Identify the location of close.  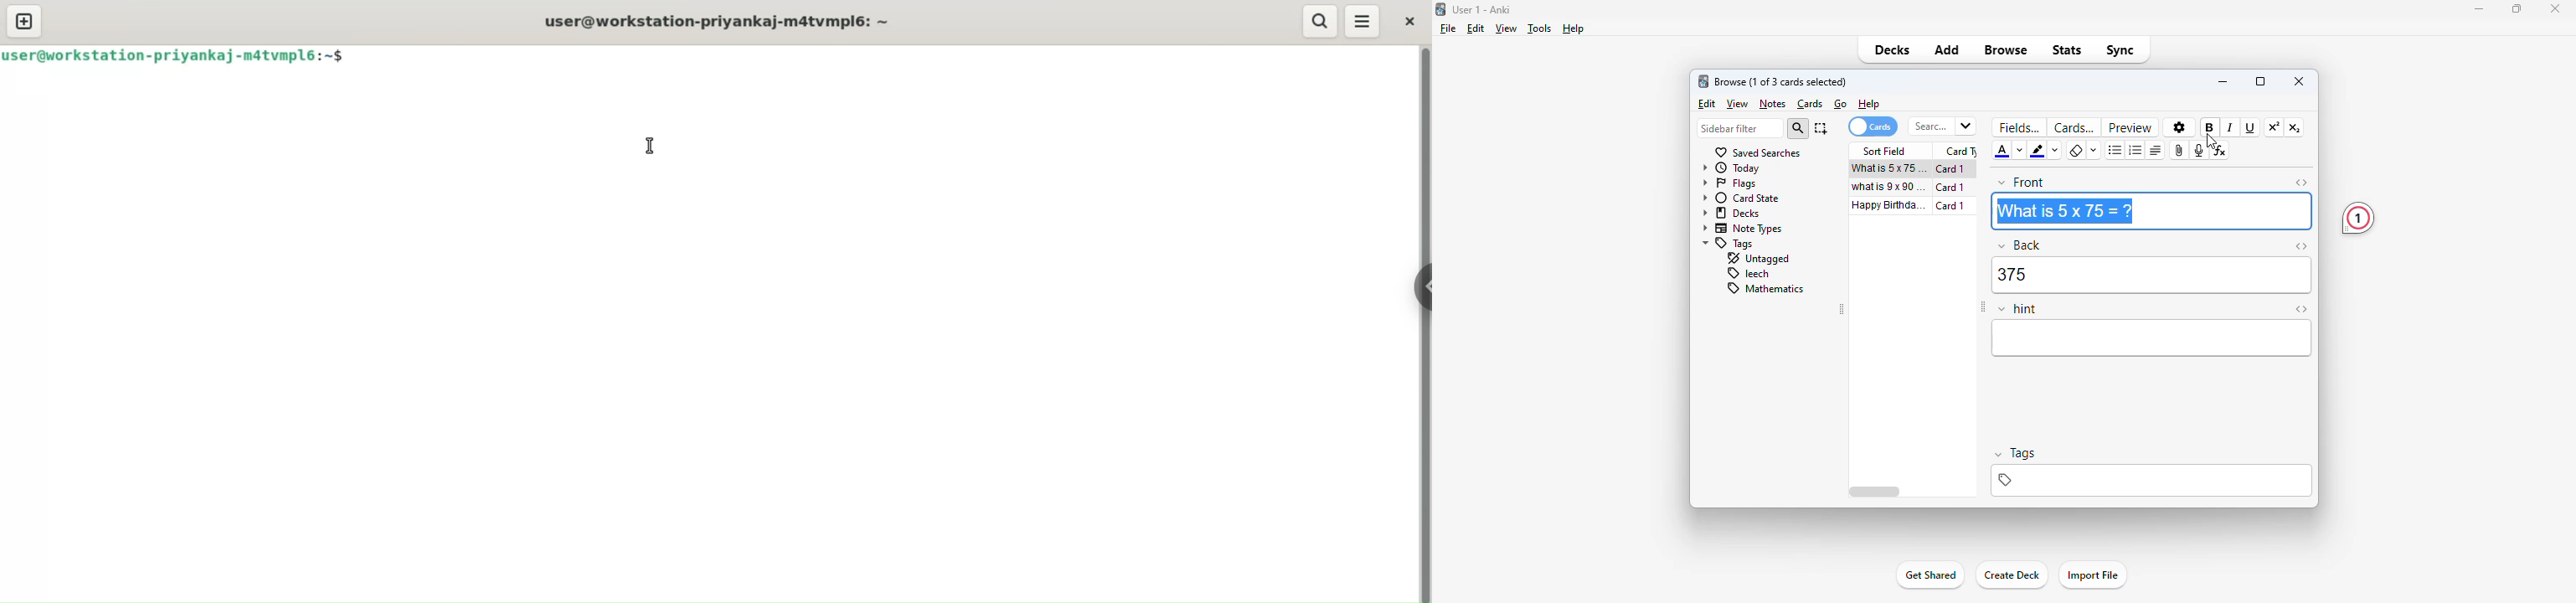
(2299, 82).